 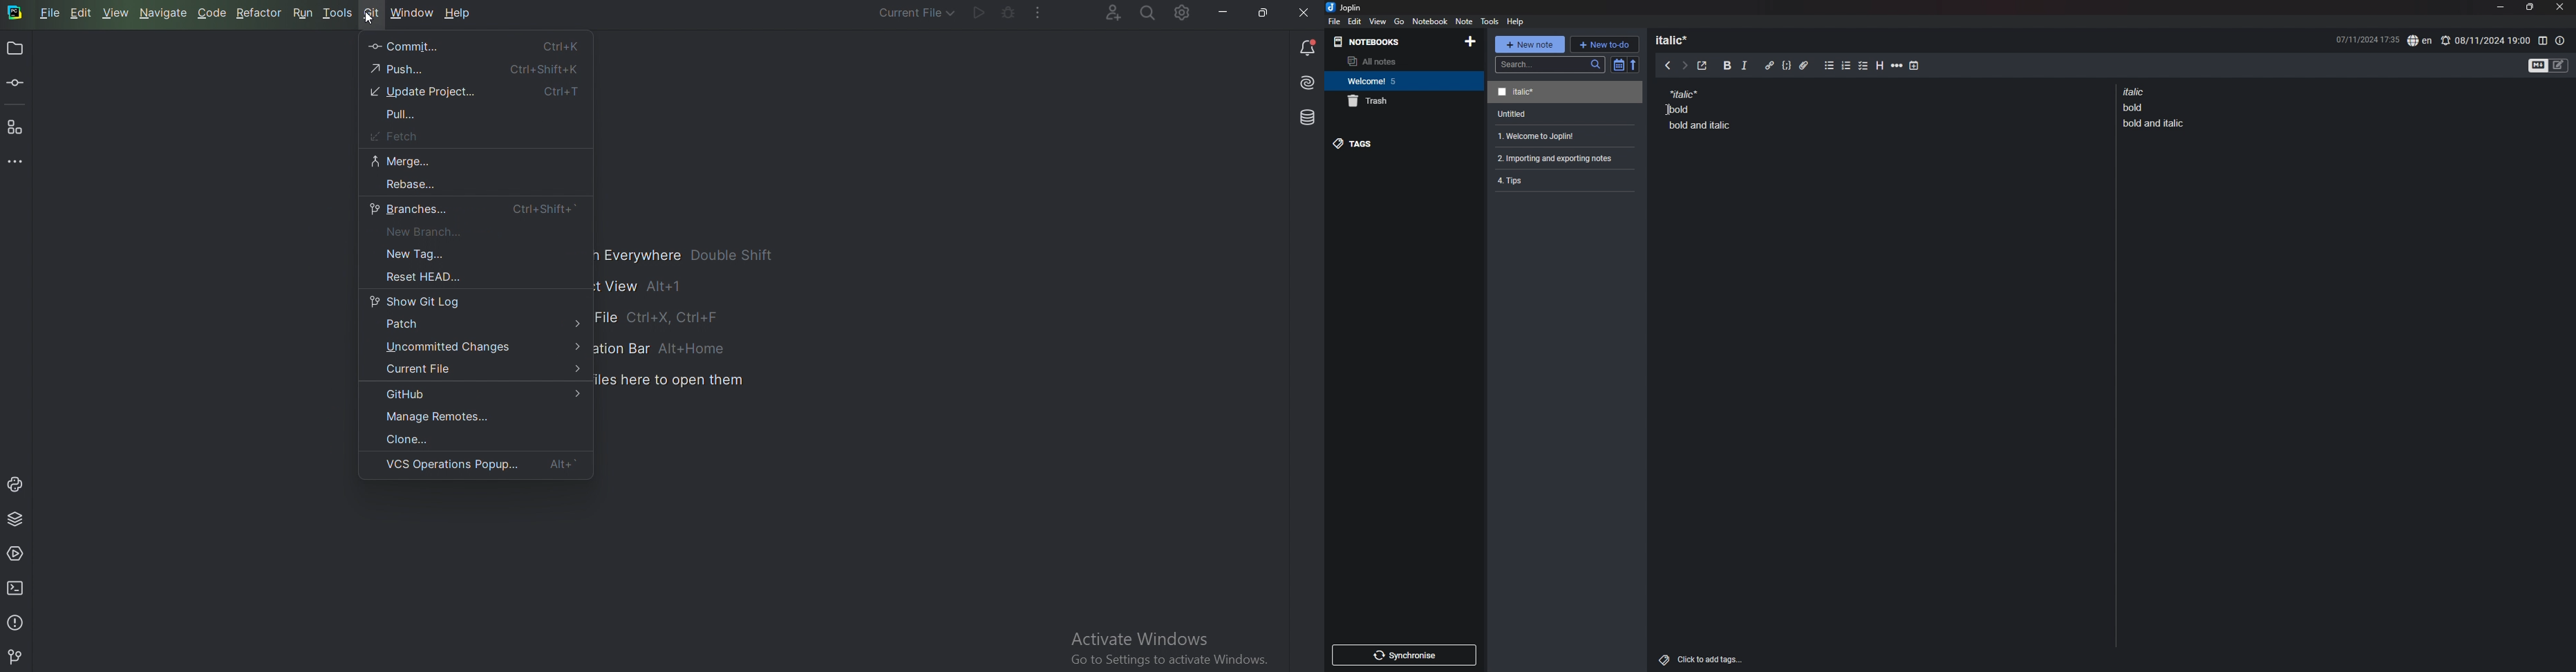 I want to click on Patch, so click(x=481, y=326).